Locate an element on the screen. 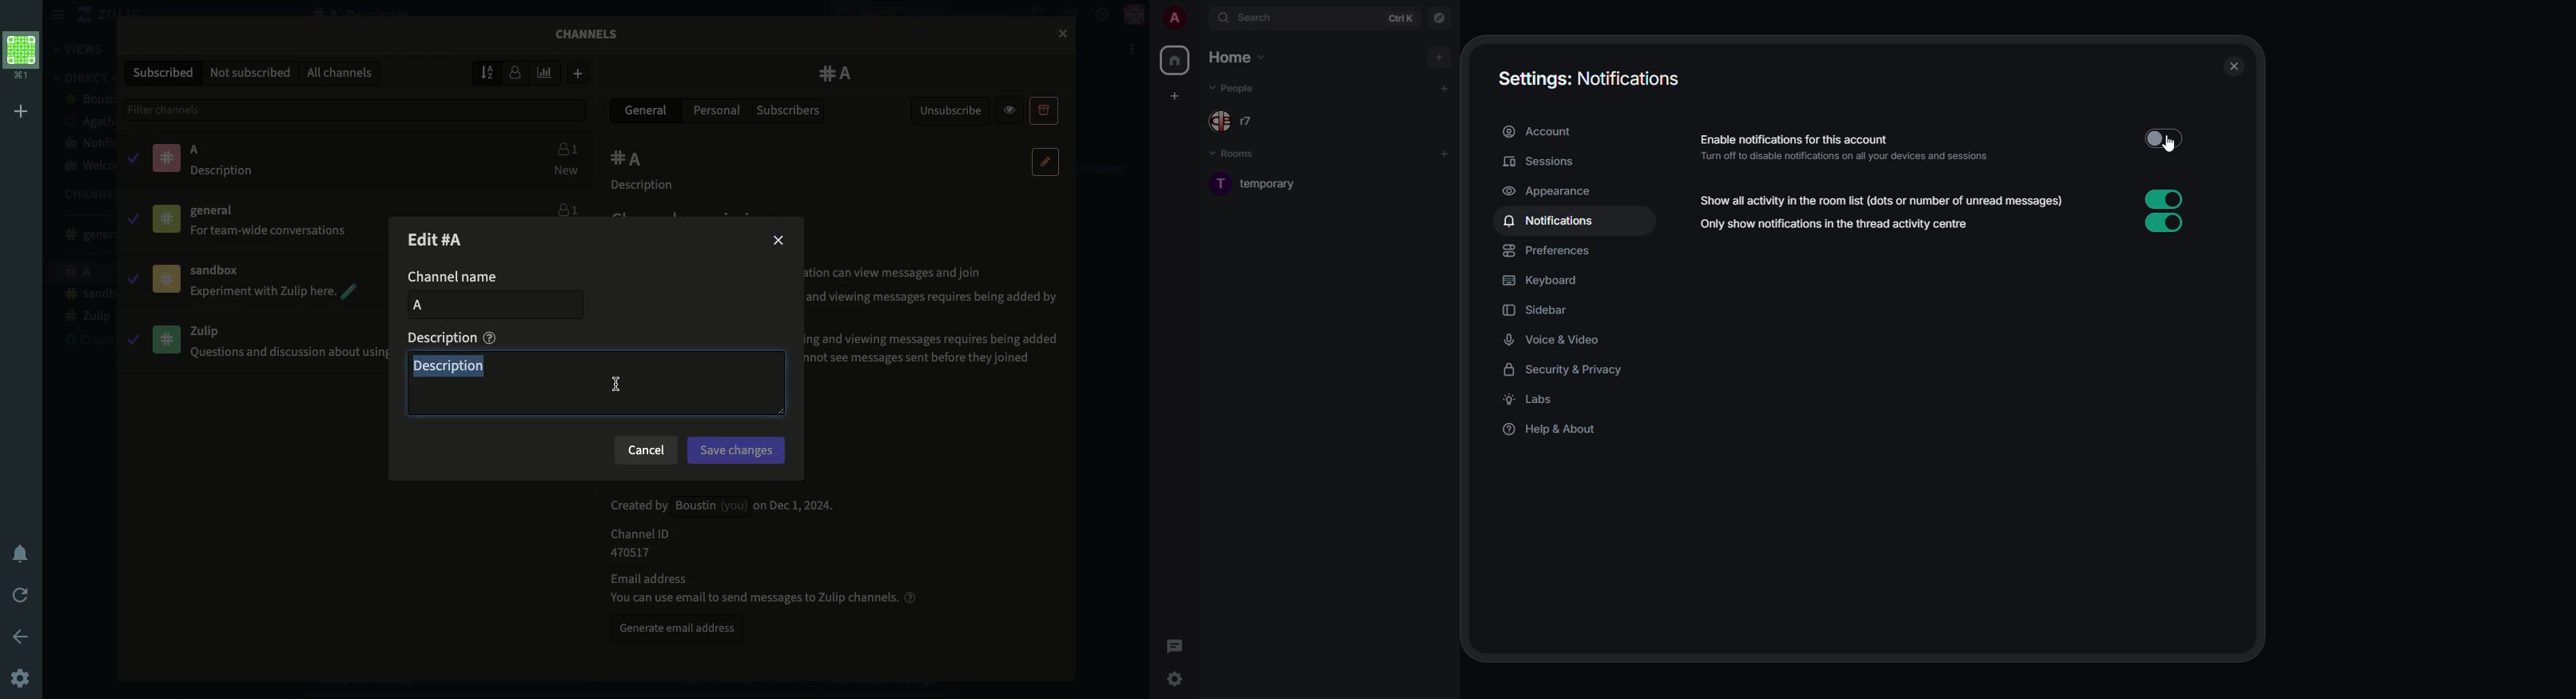  help is located at coordinates (910, 597).